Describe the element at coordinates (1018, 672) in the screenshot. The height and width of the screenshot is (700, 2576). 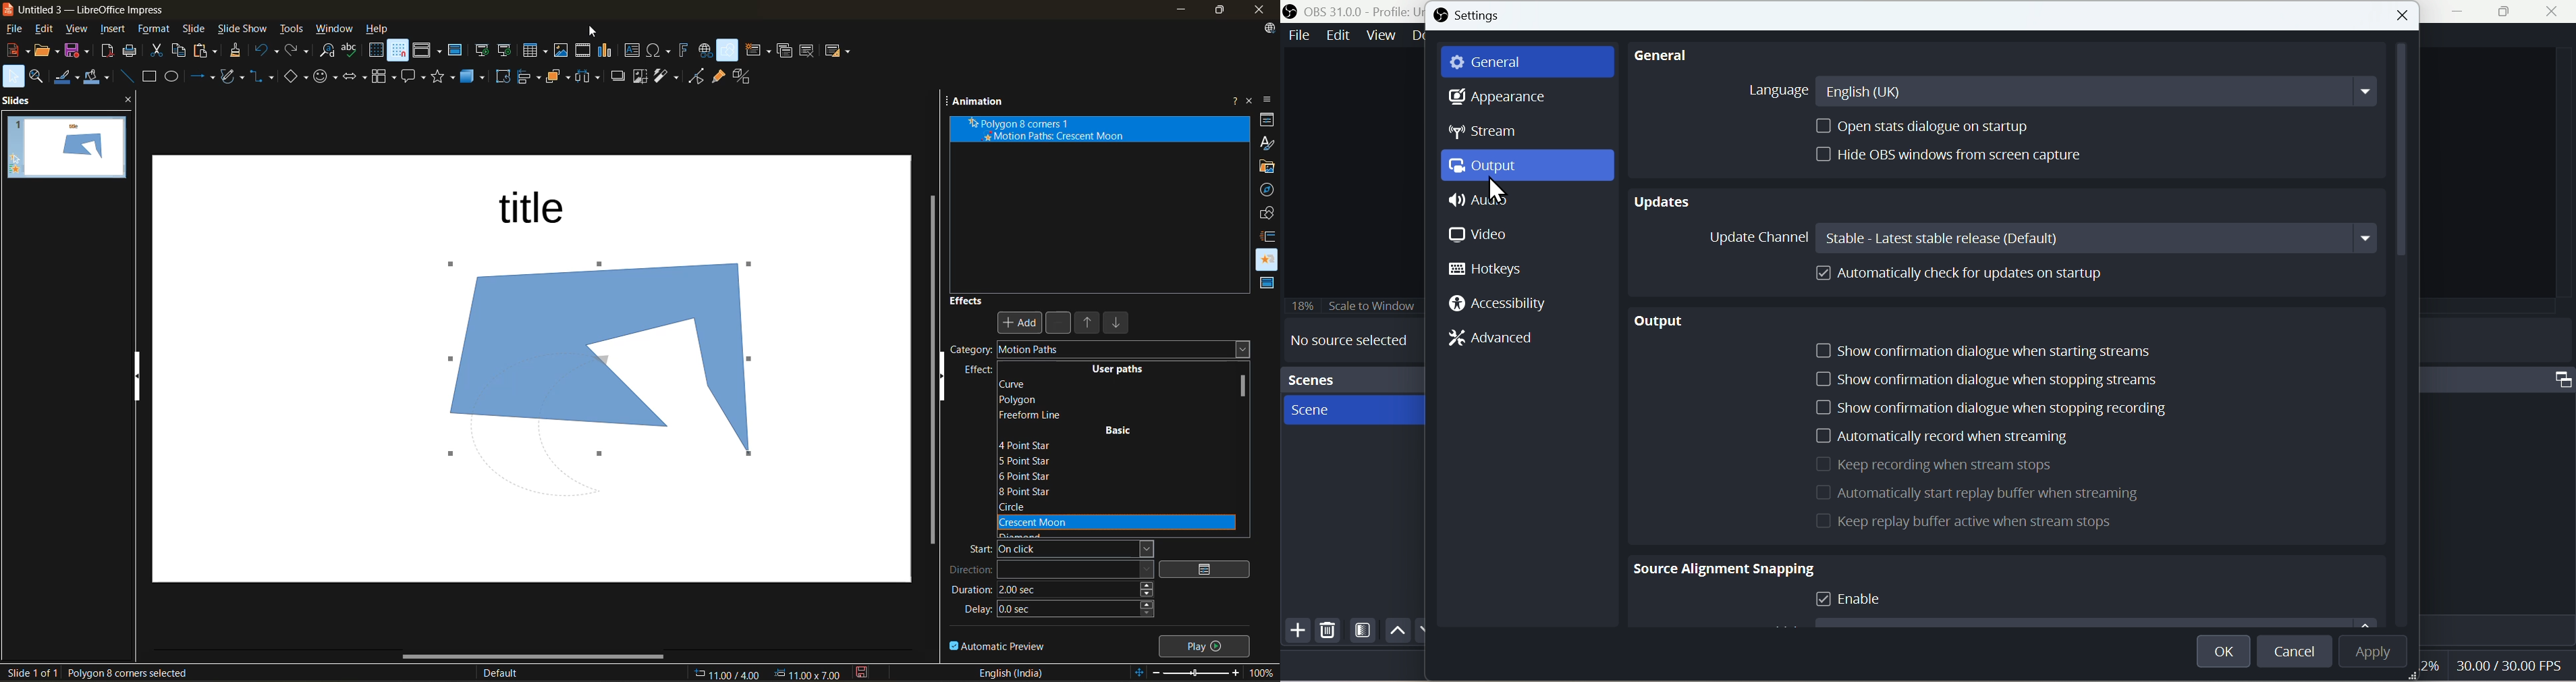
I see `text language` at that location.